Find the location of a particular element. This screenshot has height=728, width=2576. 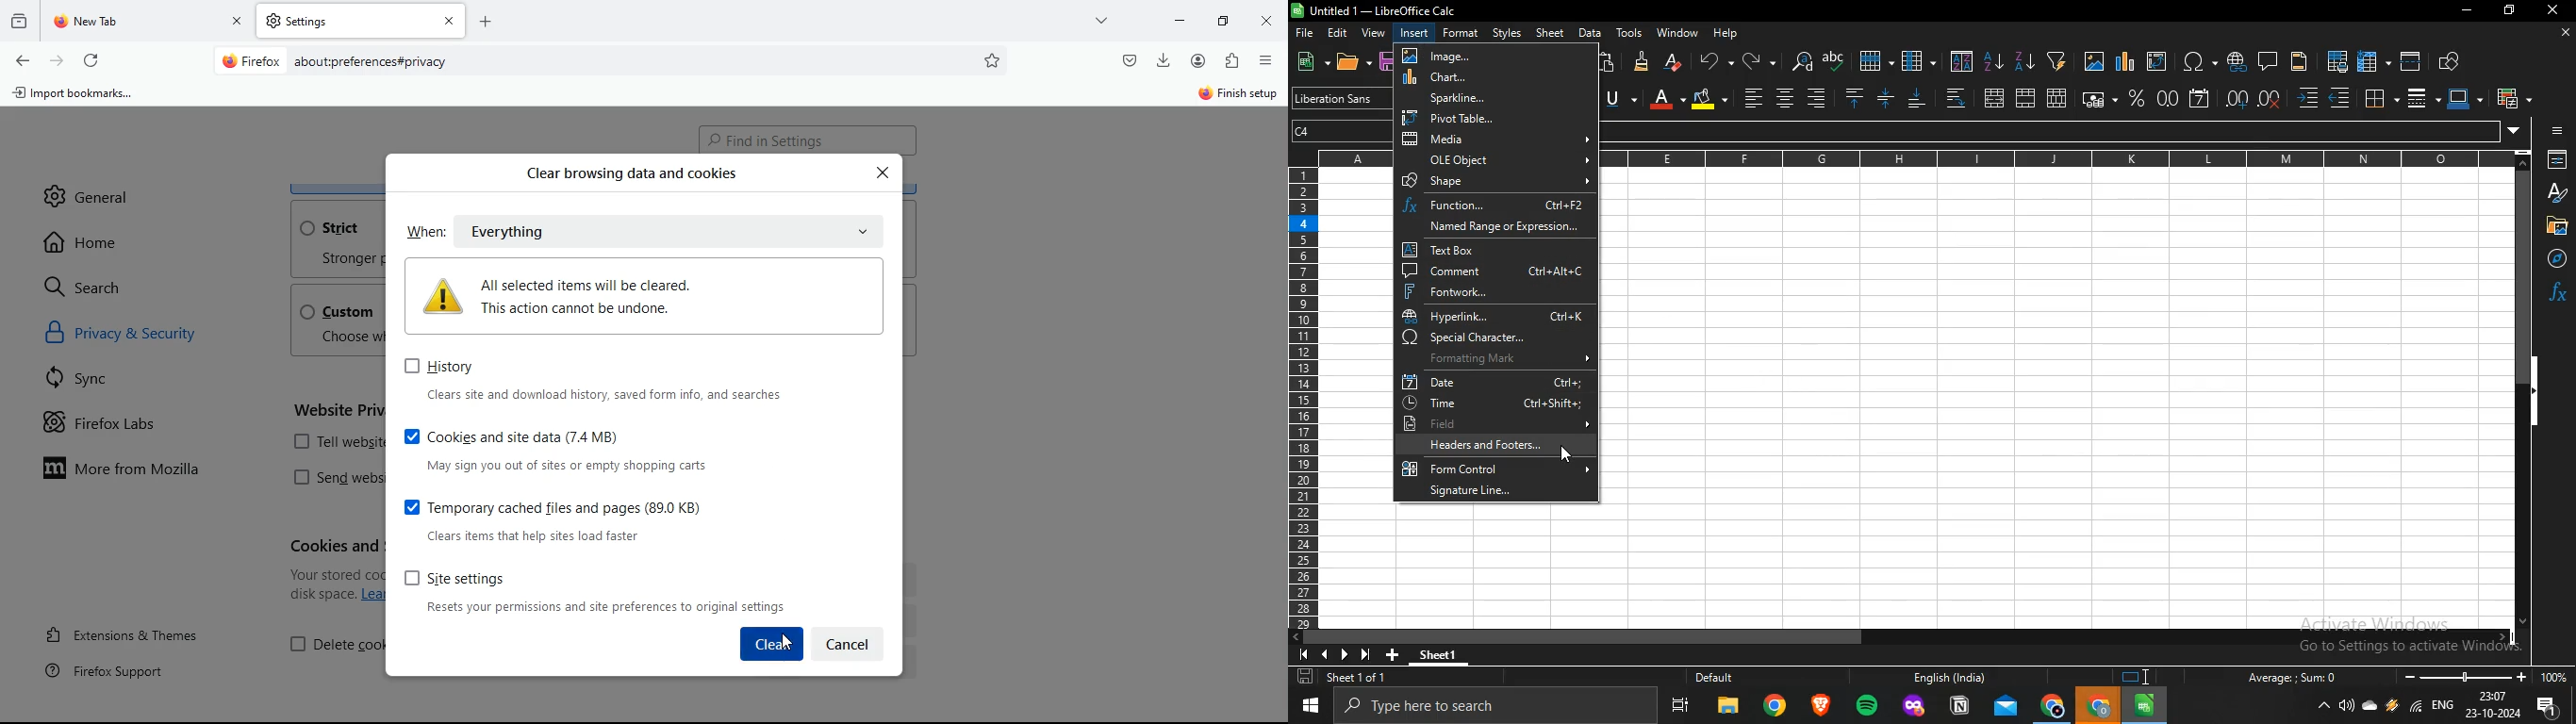

conditional is located at coordinates (2510, 98).